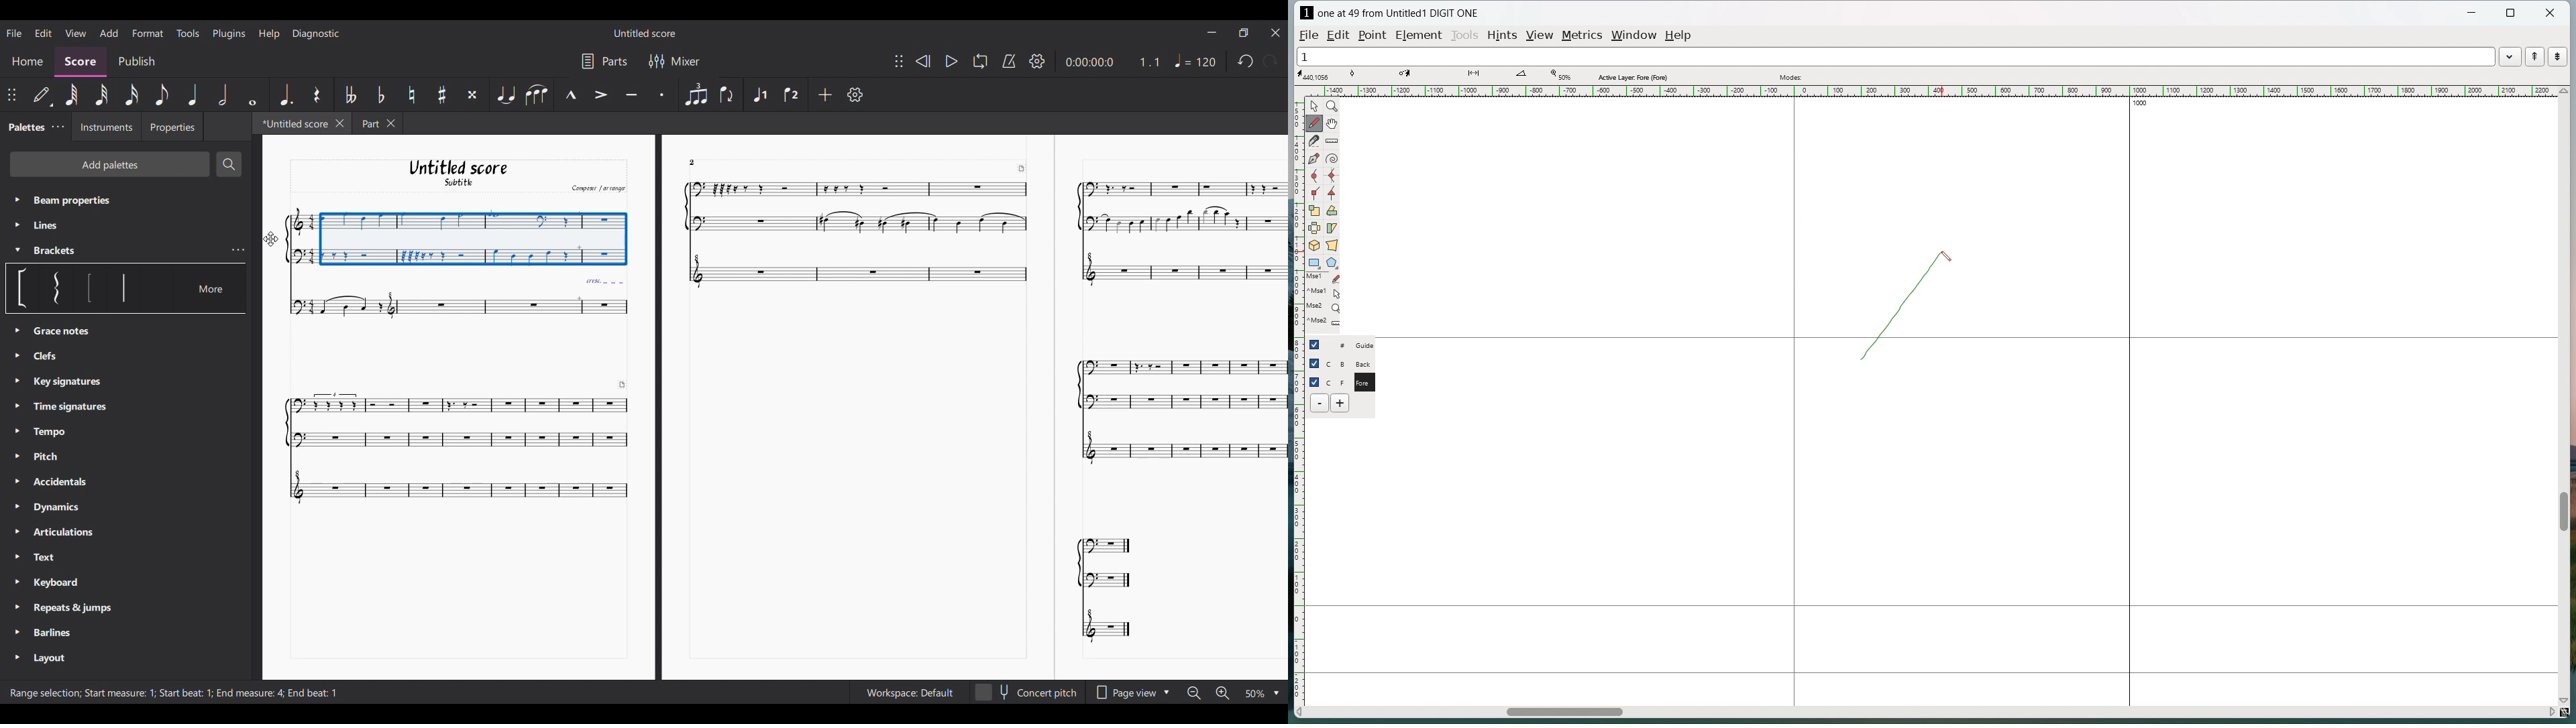 The image size is (2576, 728). What do you see at coordinates (1186, 230) in the screenshot?
I see `` at bounding box center [1186, 230].